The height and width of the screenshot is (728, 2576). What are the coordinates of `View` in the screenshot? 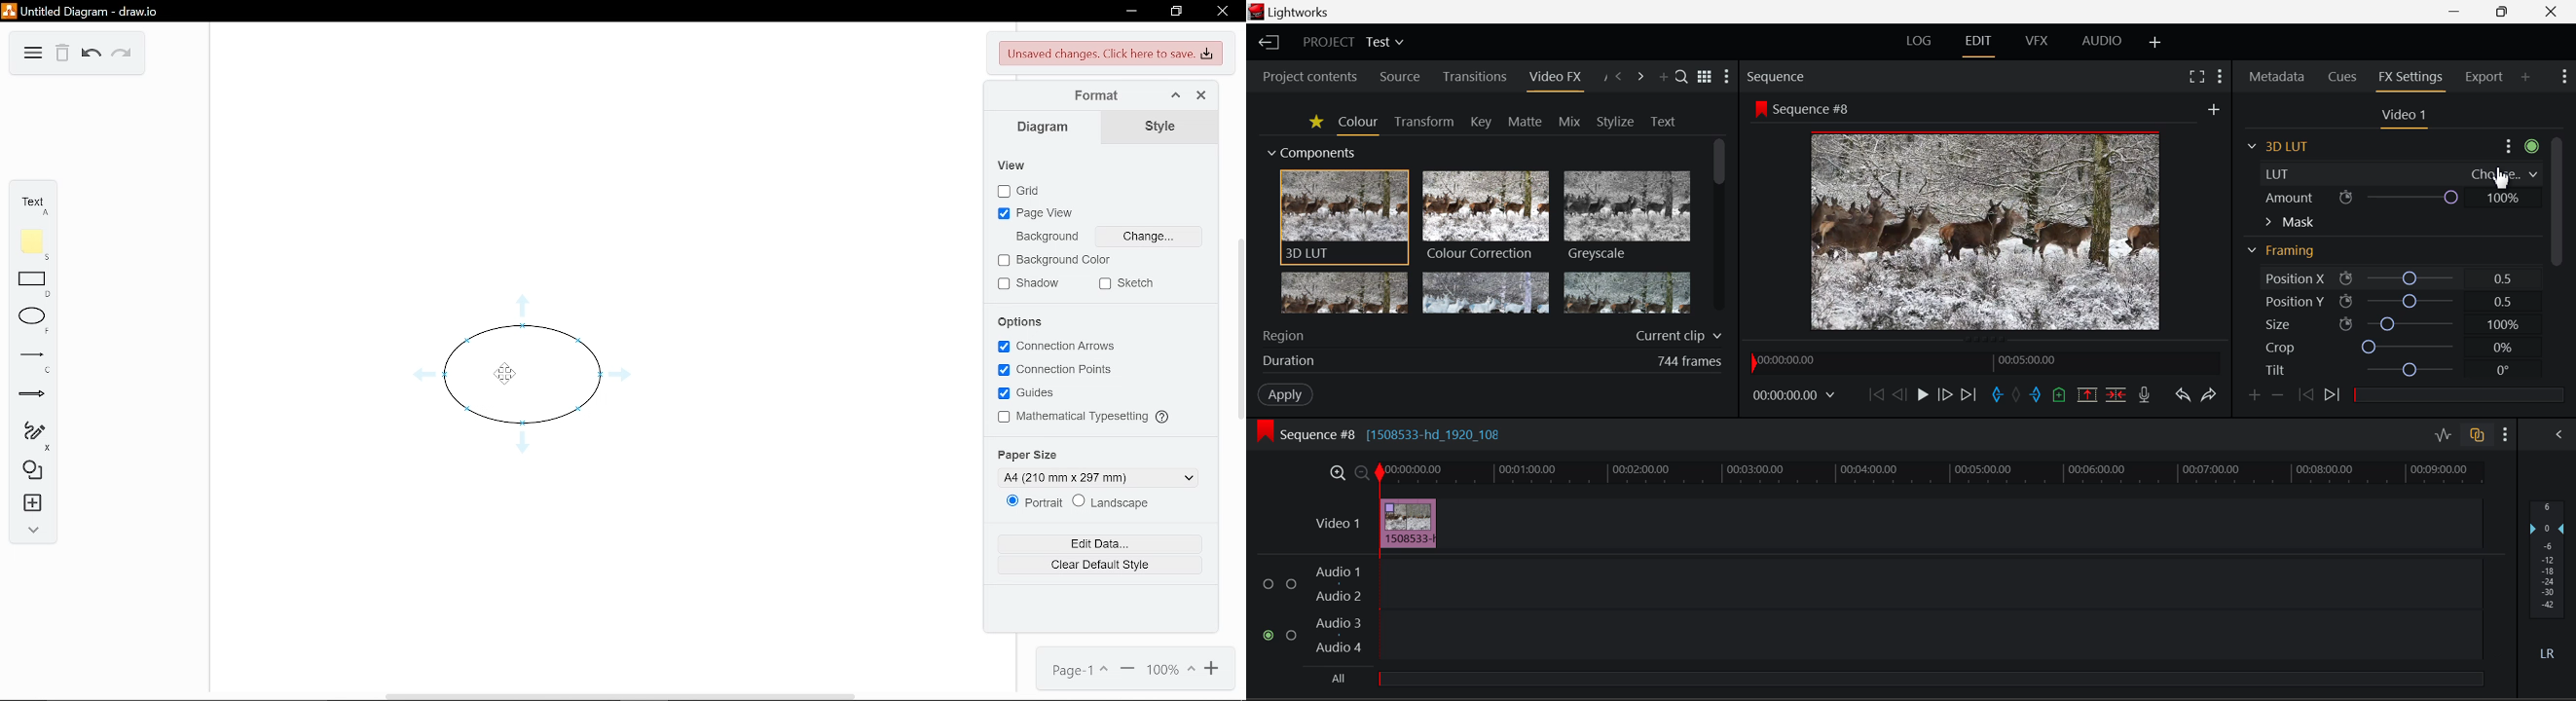 It's located at (1012, 166).